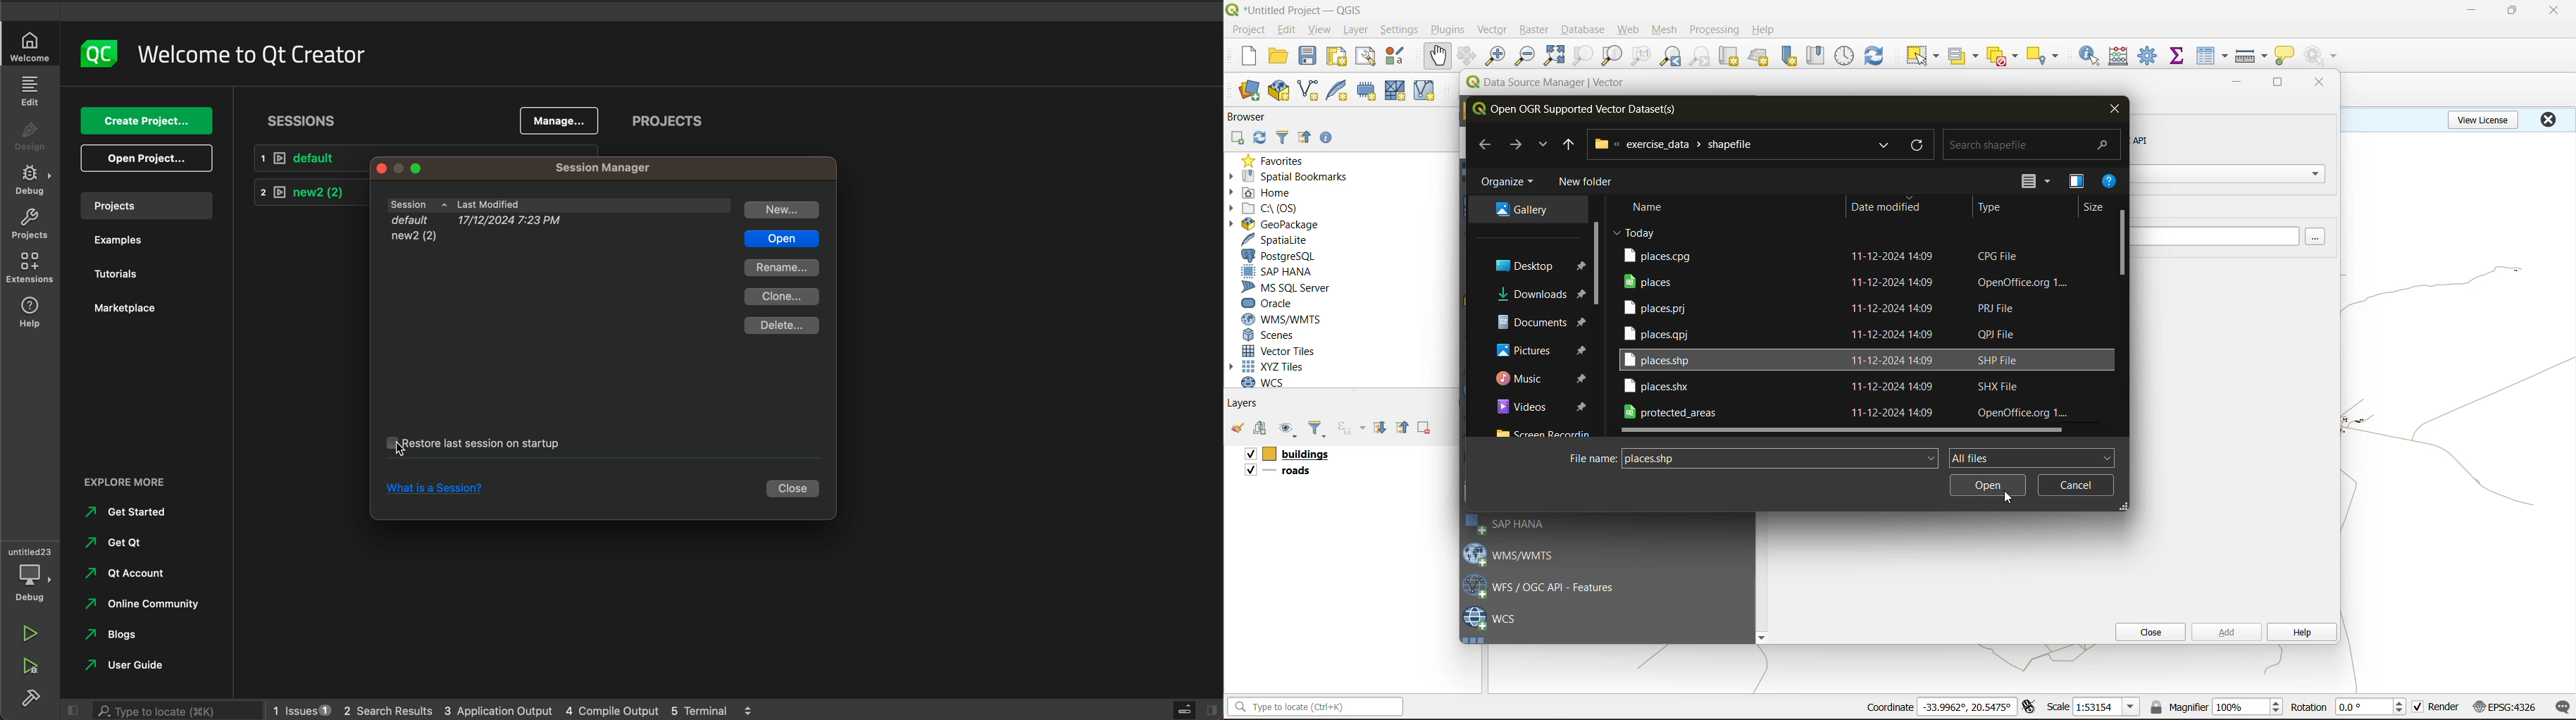 The image size is (2576, 728). What do you see at coordinates (1237, 428) in the screenshot?
I see `open` at bounding box center [1237, 428].